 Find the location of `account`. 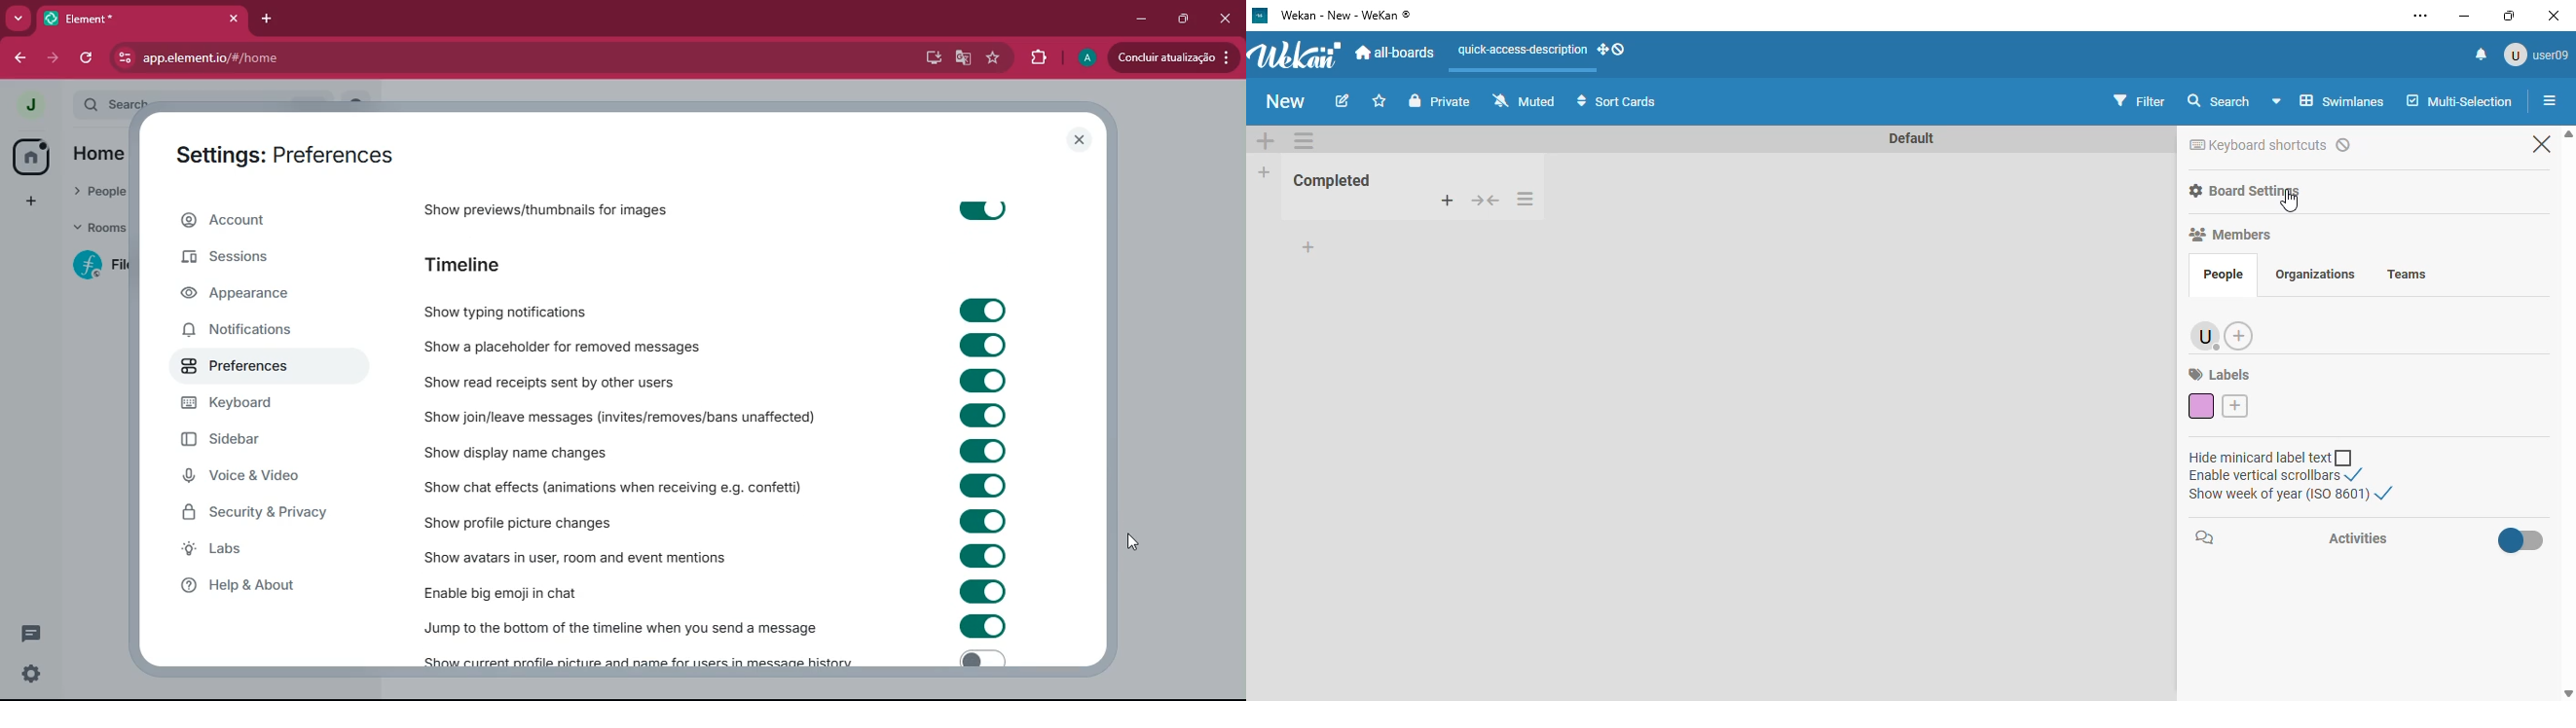

account is located at coordinates (267, 218).